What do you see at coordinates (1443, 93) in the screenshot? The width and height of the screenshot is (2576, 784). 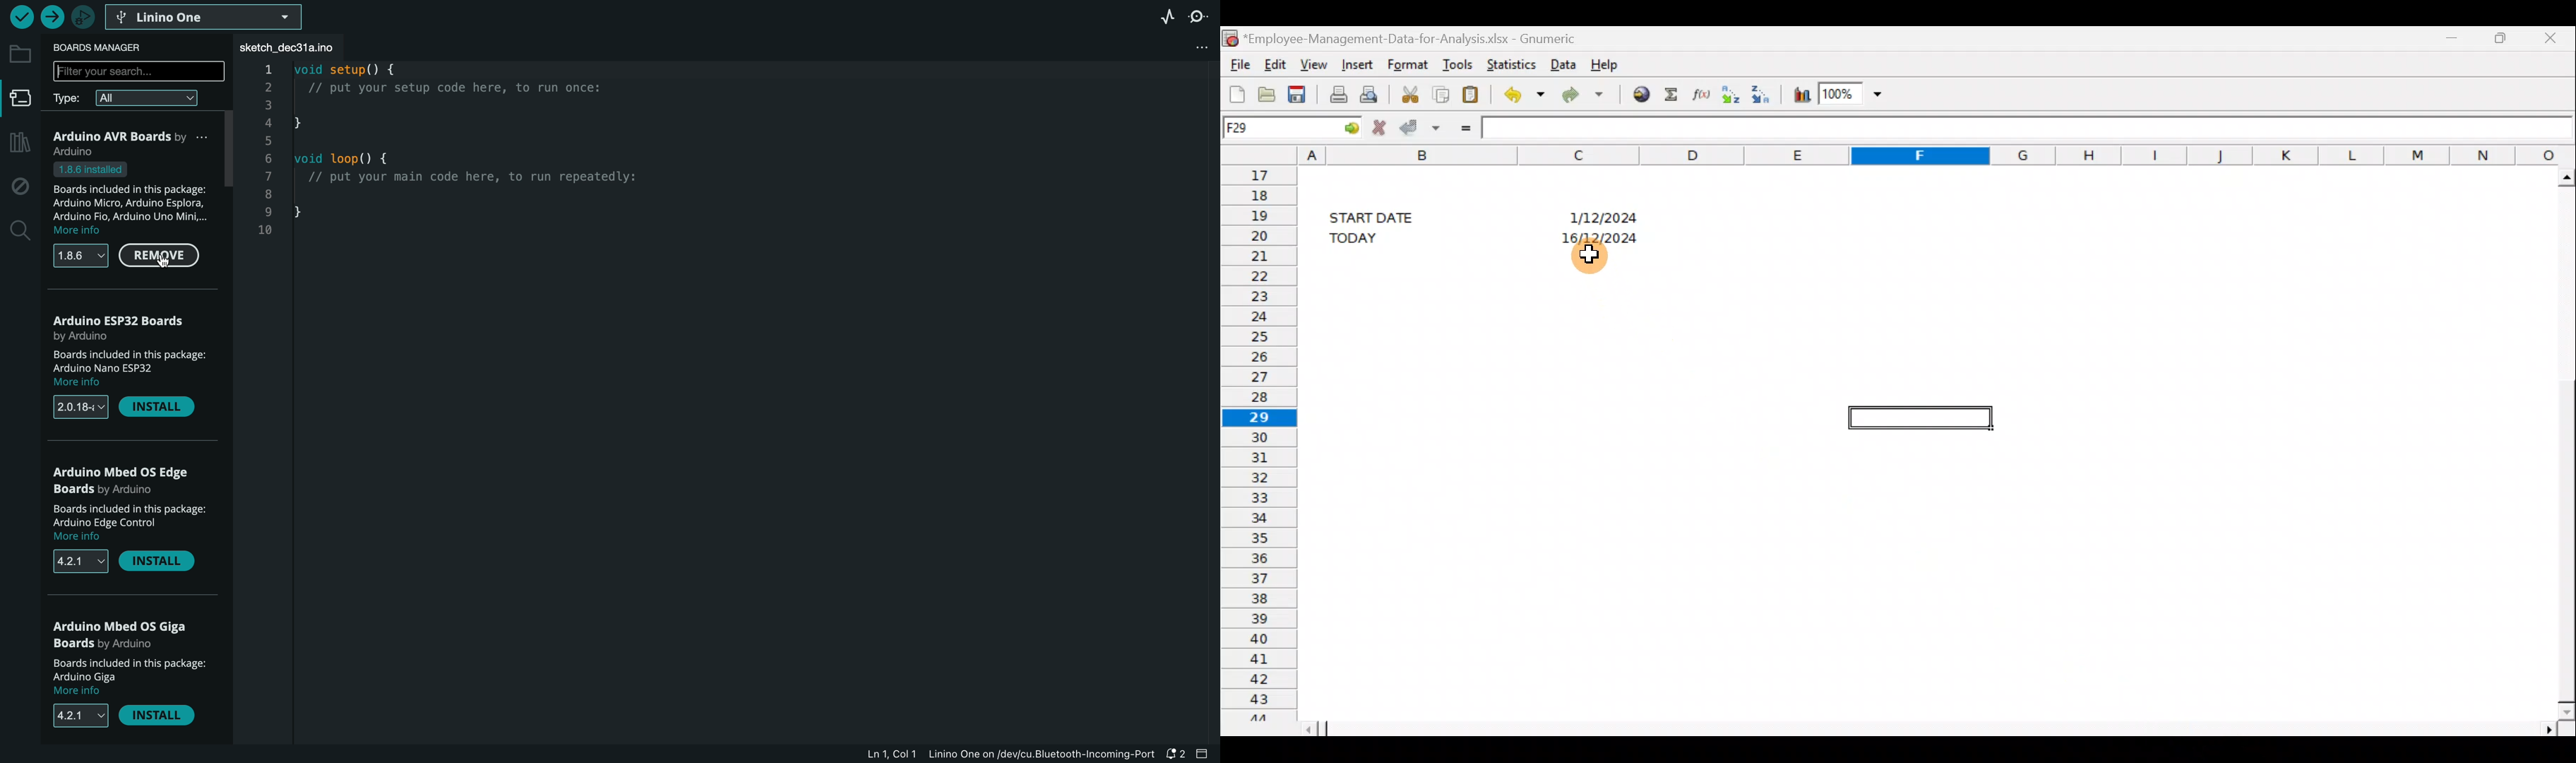 I see `Copy the selection` at bounding box center [1443, 93].